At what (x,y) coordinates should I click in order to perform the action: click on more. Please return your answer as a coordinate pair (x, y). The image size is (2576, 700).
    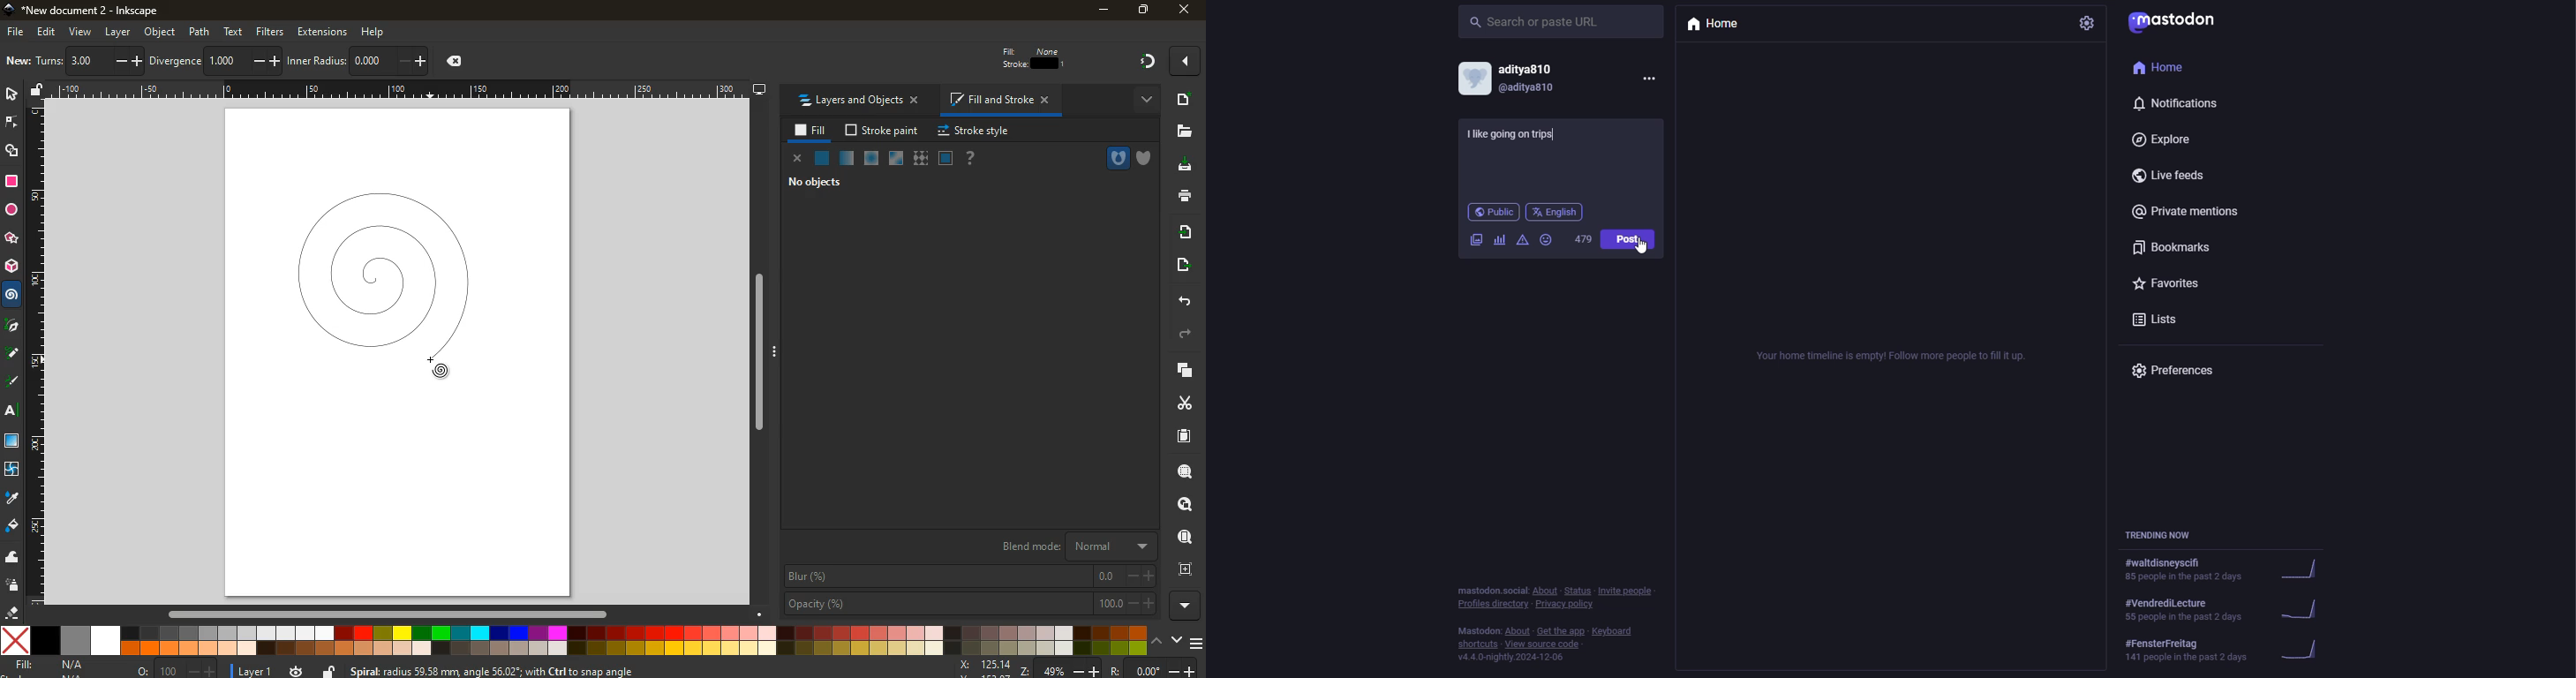
    Looking at the image, I should click on (1183, 63).